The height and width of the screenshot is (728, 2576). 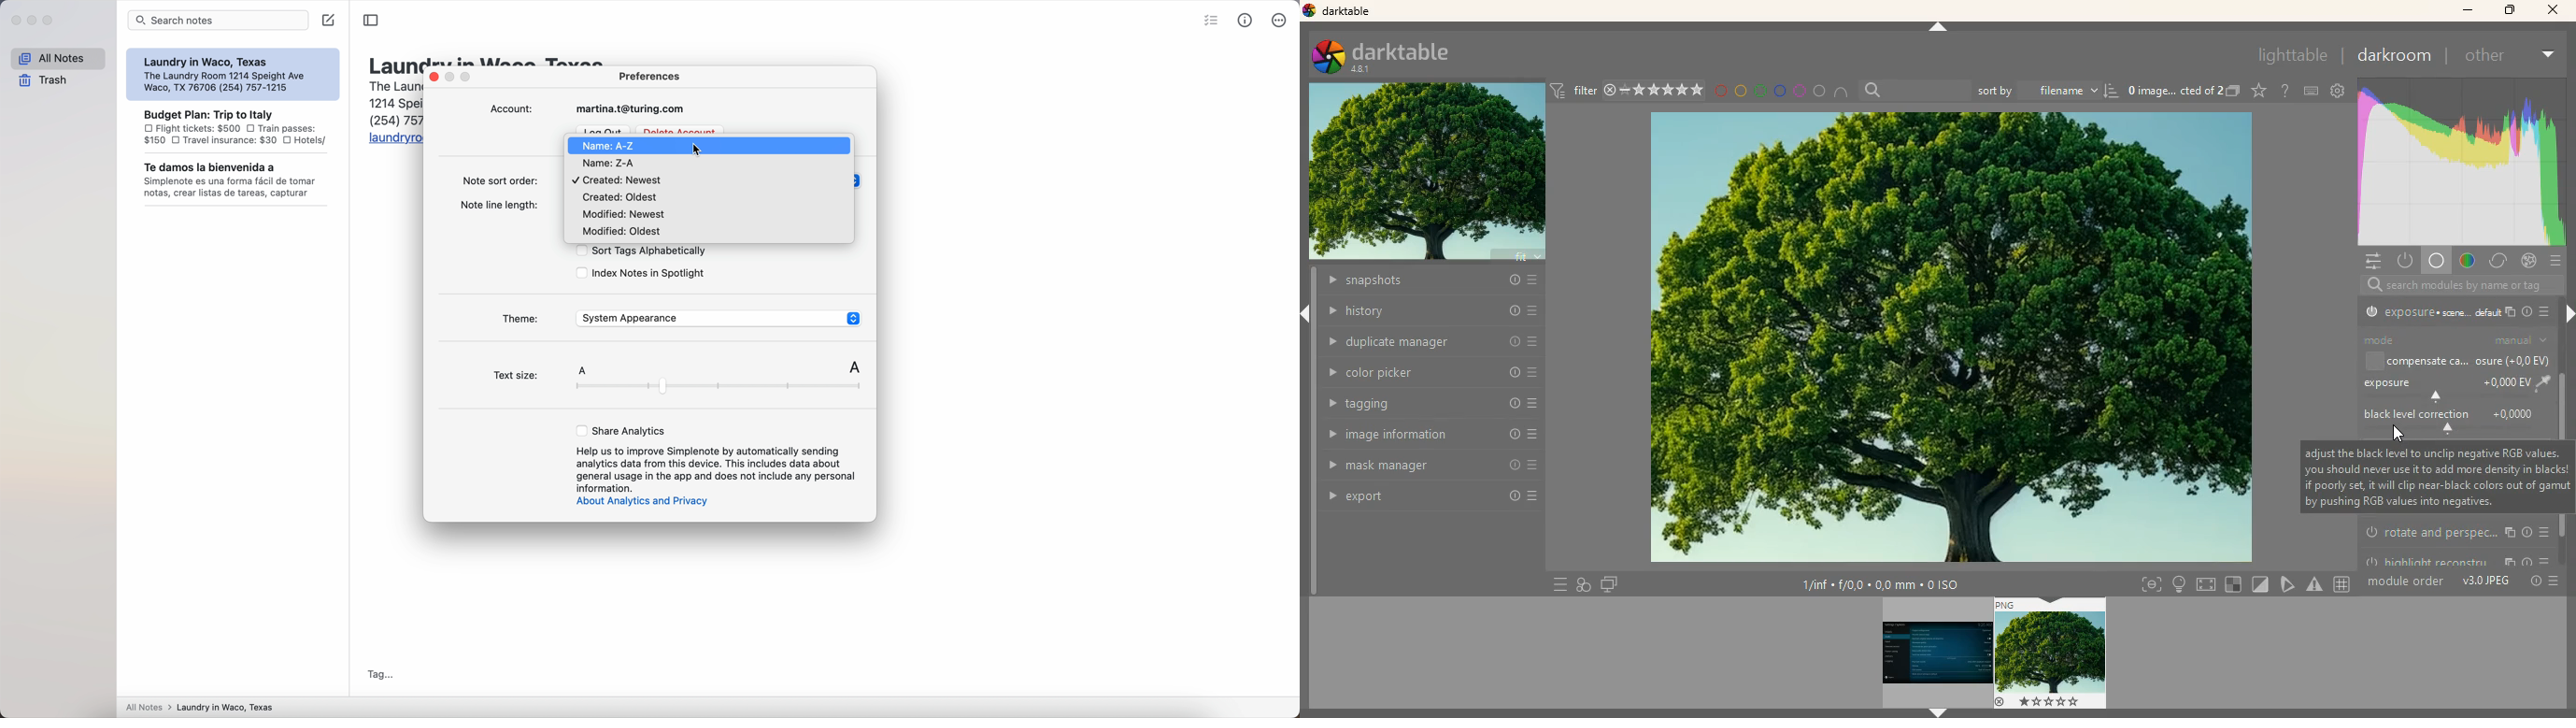 What do you see at coordinates (382, 673) in the screenshot?
I see `tag` at bounding box center [382, 673].